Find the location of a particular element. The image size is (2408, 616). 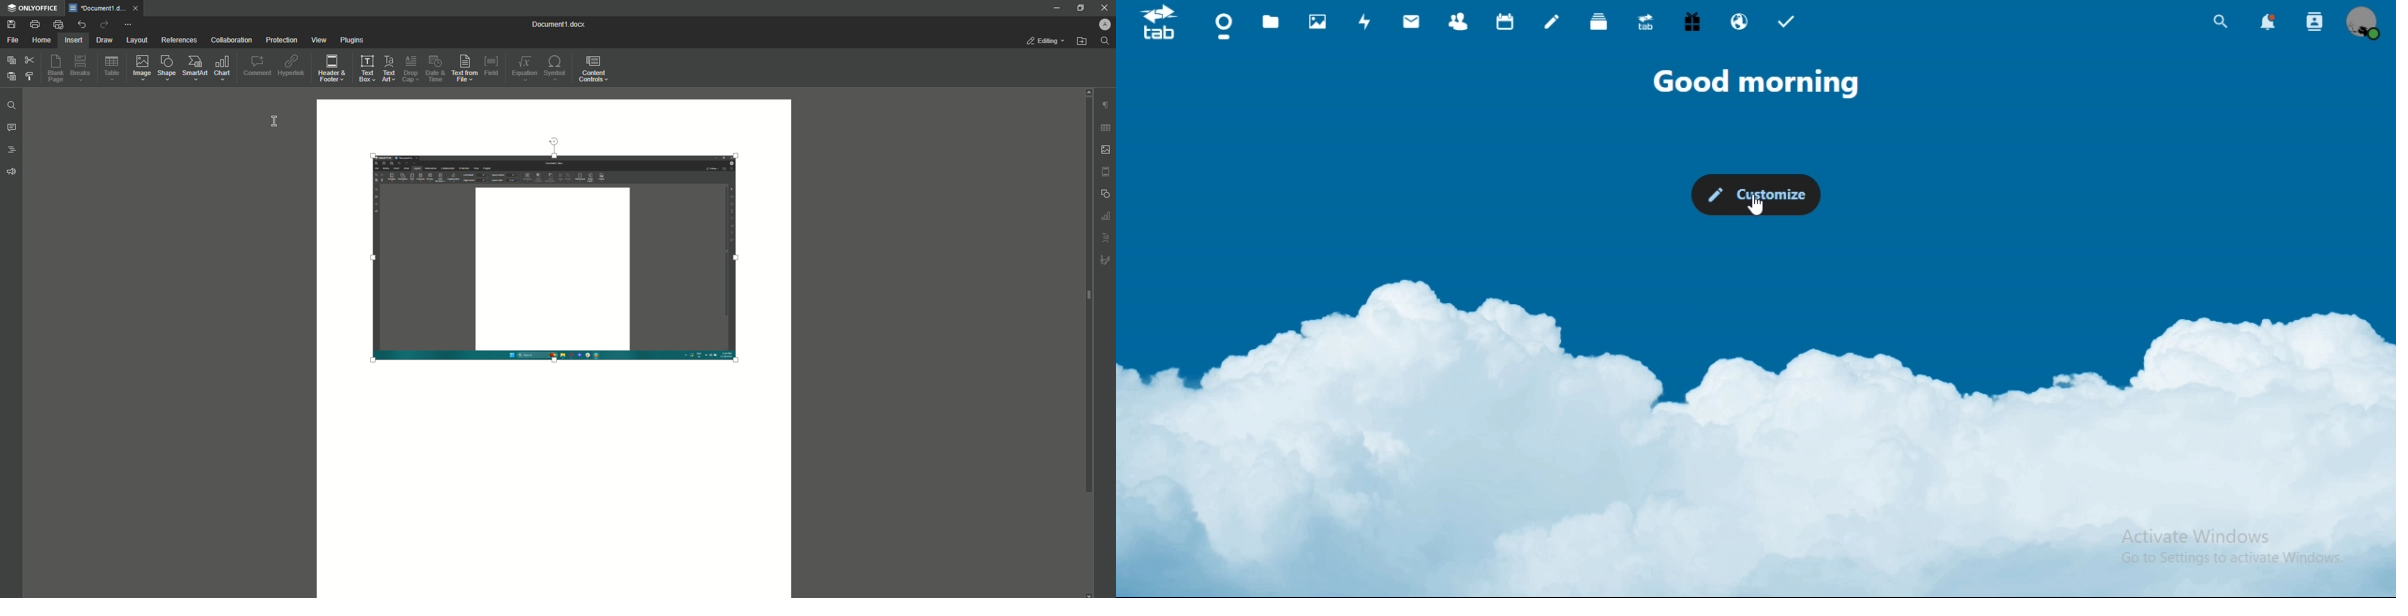

good morning is located at coordinates (1758, 81).